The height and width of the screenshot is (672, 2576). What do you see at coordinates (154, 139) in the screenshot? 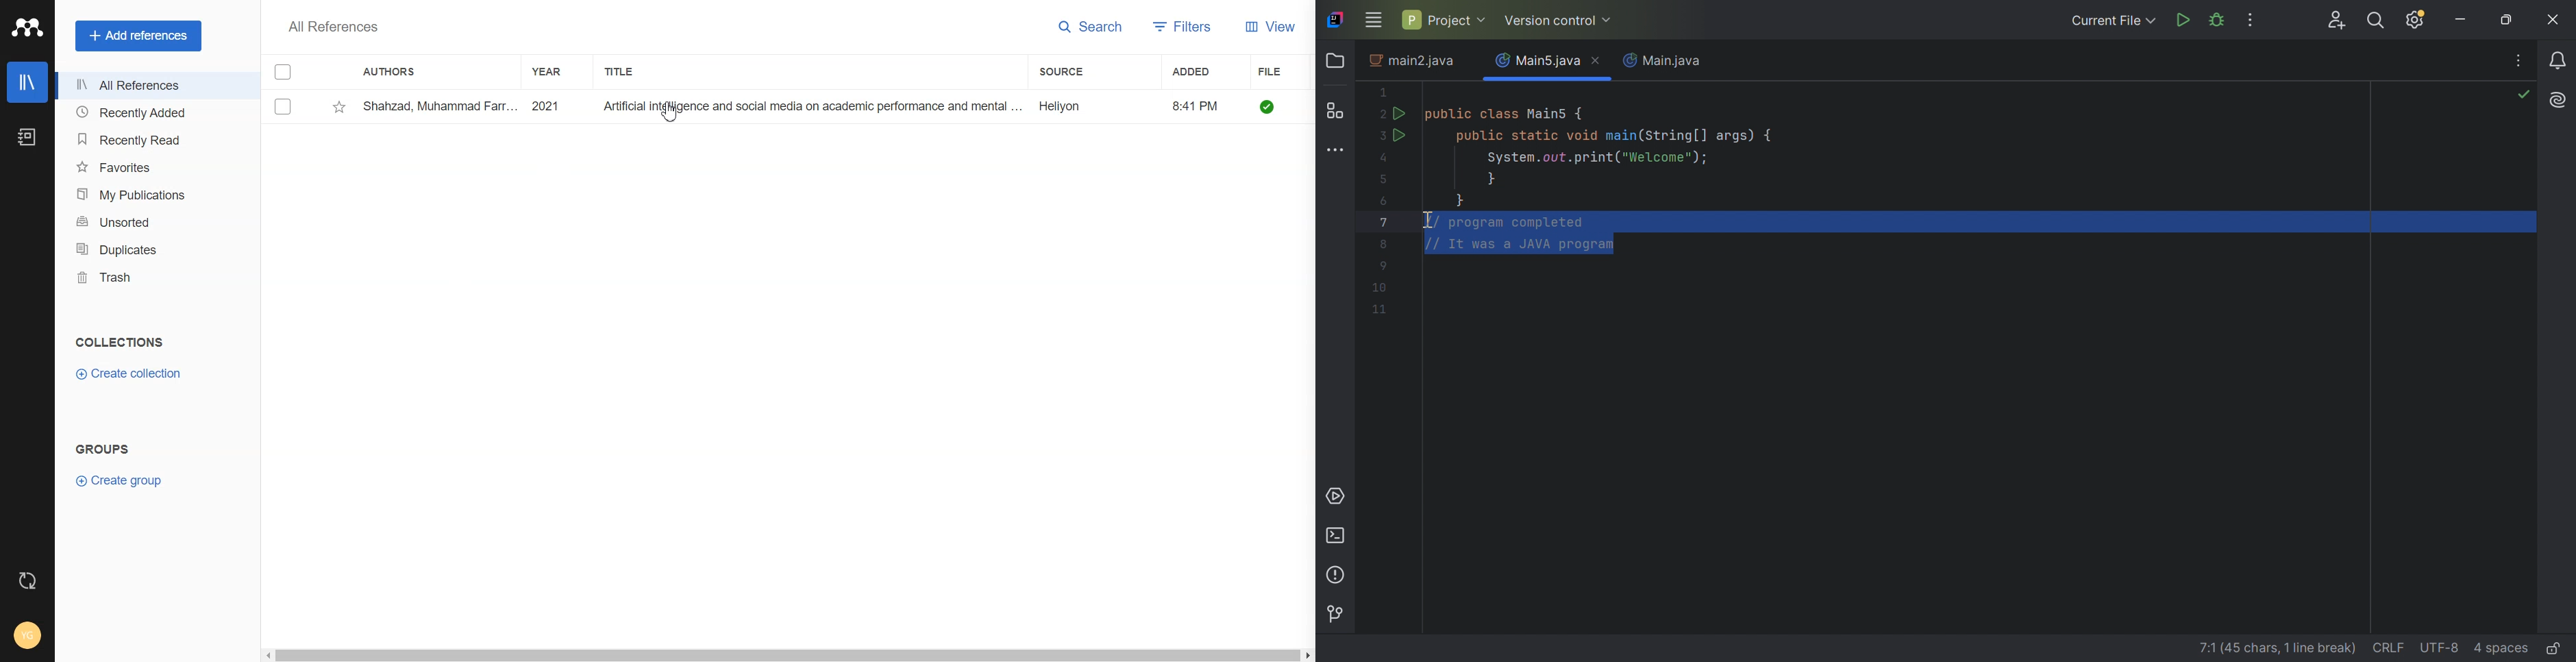
I see `Recently Read` at bounding box center [154, 139].